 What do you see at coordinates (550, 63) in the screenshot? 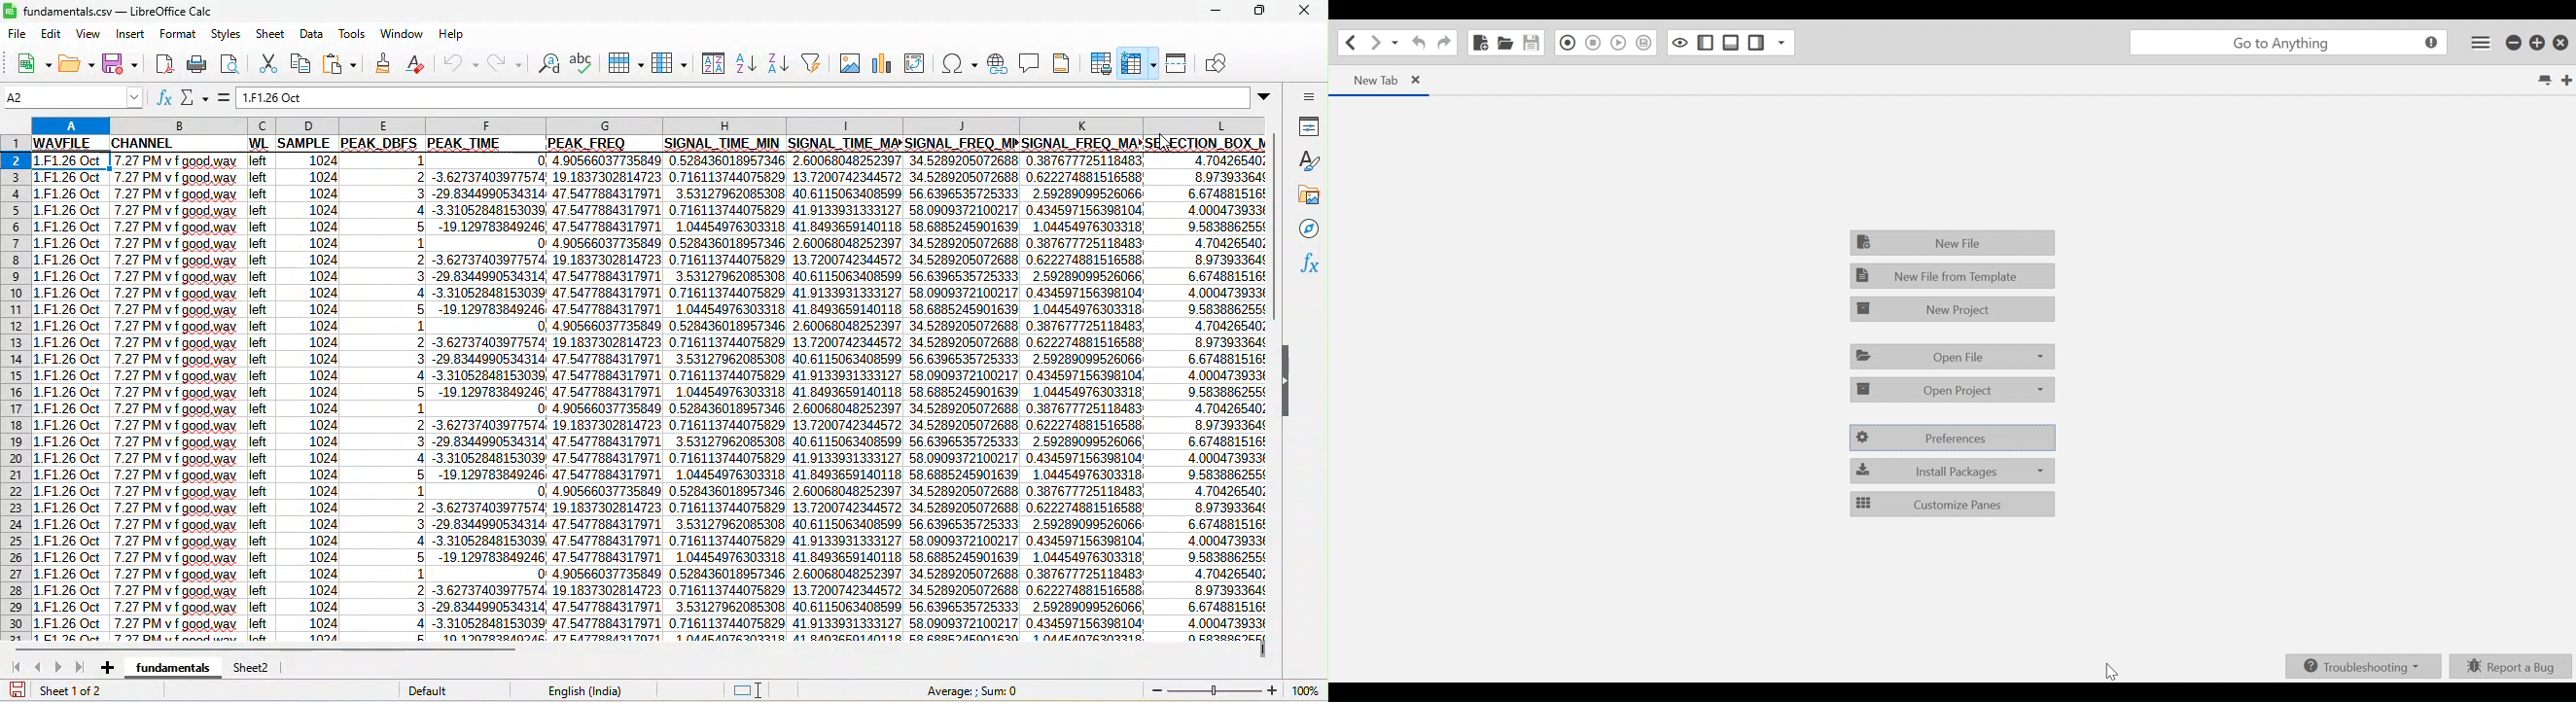
I see `find replace` at bounding box center [550, 63].